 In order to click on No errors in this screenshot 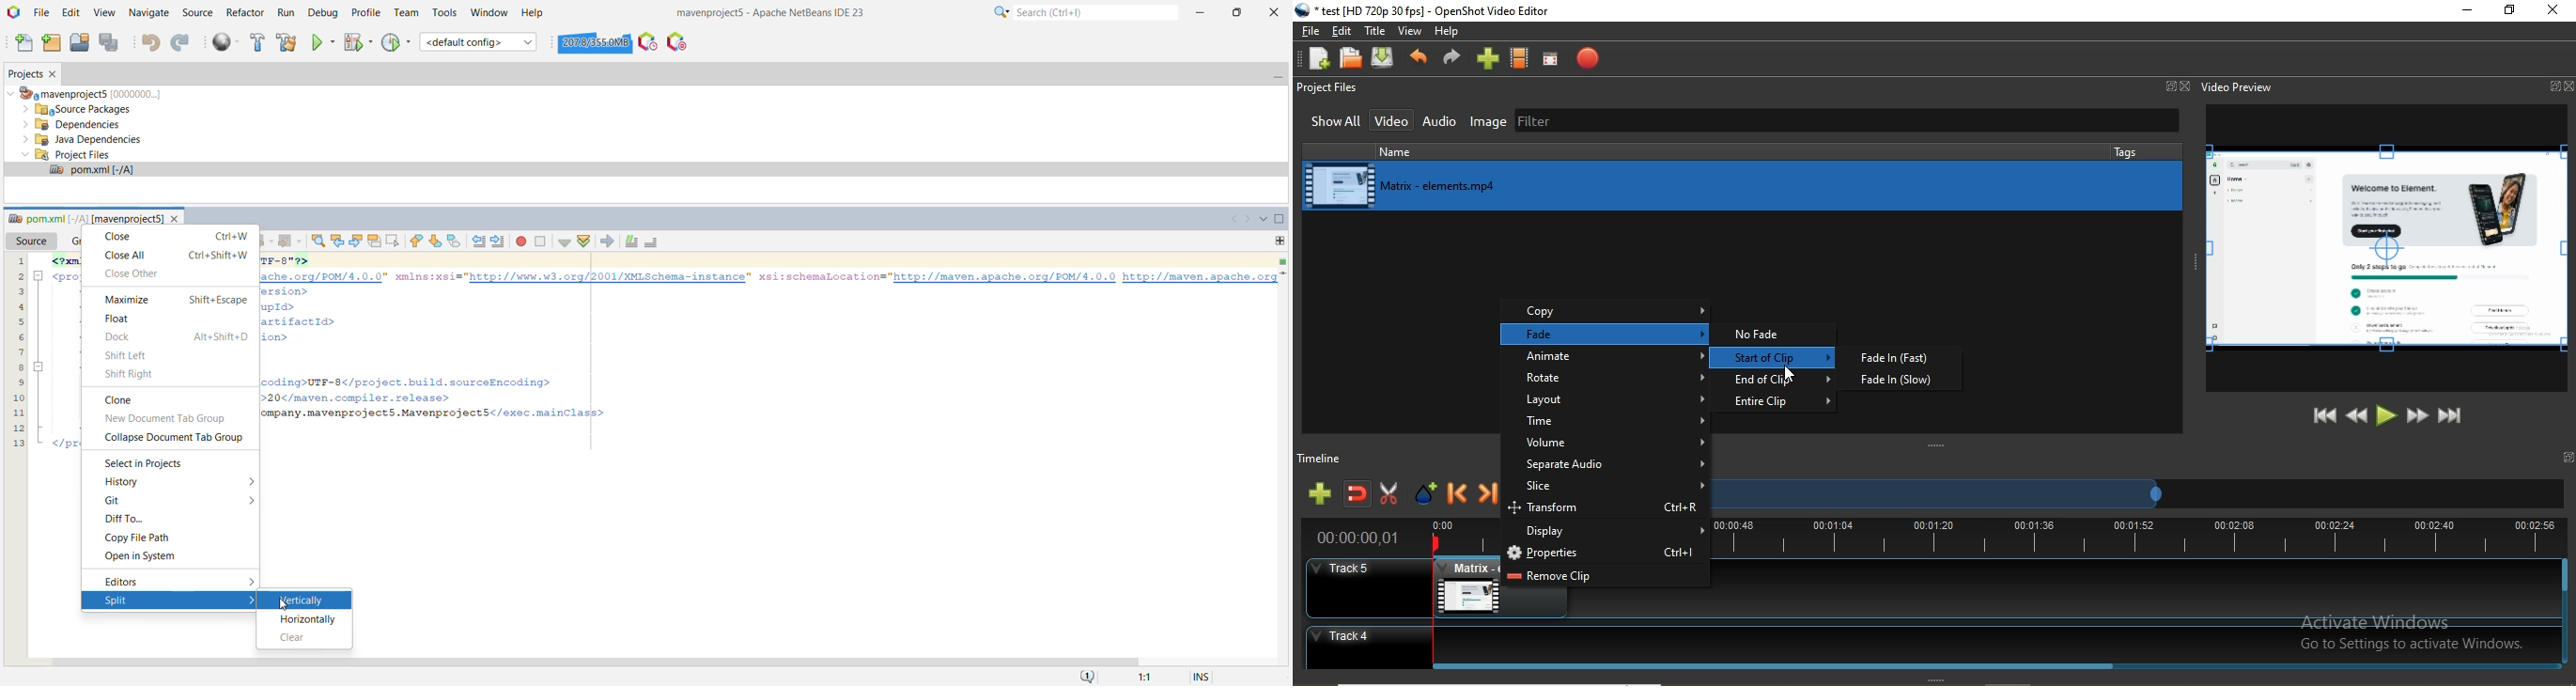, I will do `click(1283, 261)`.